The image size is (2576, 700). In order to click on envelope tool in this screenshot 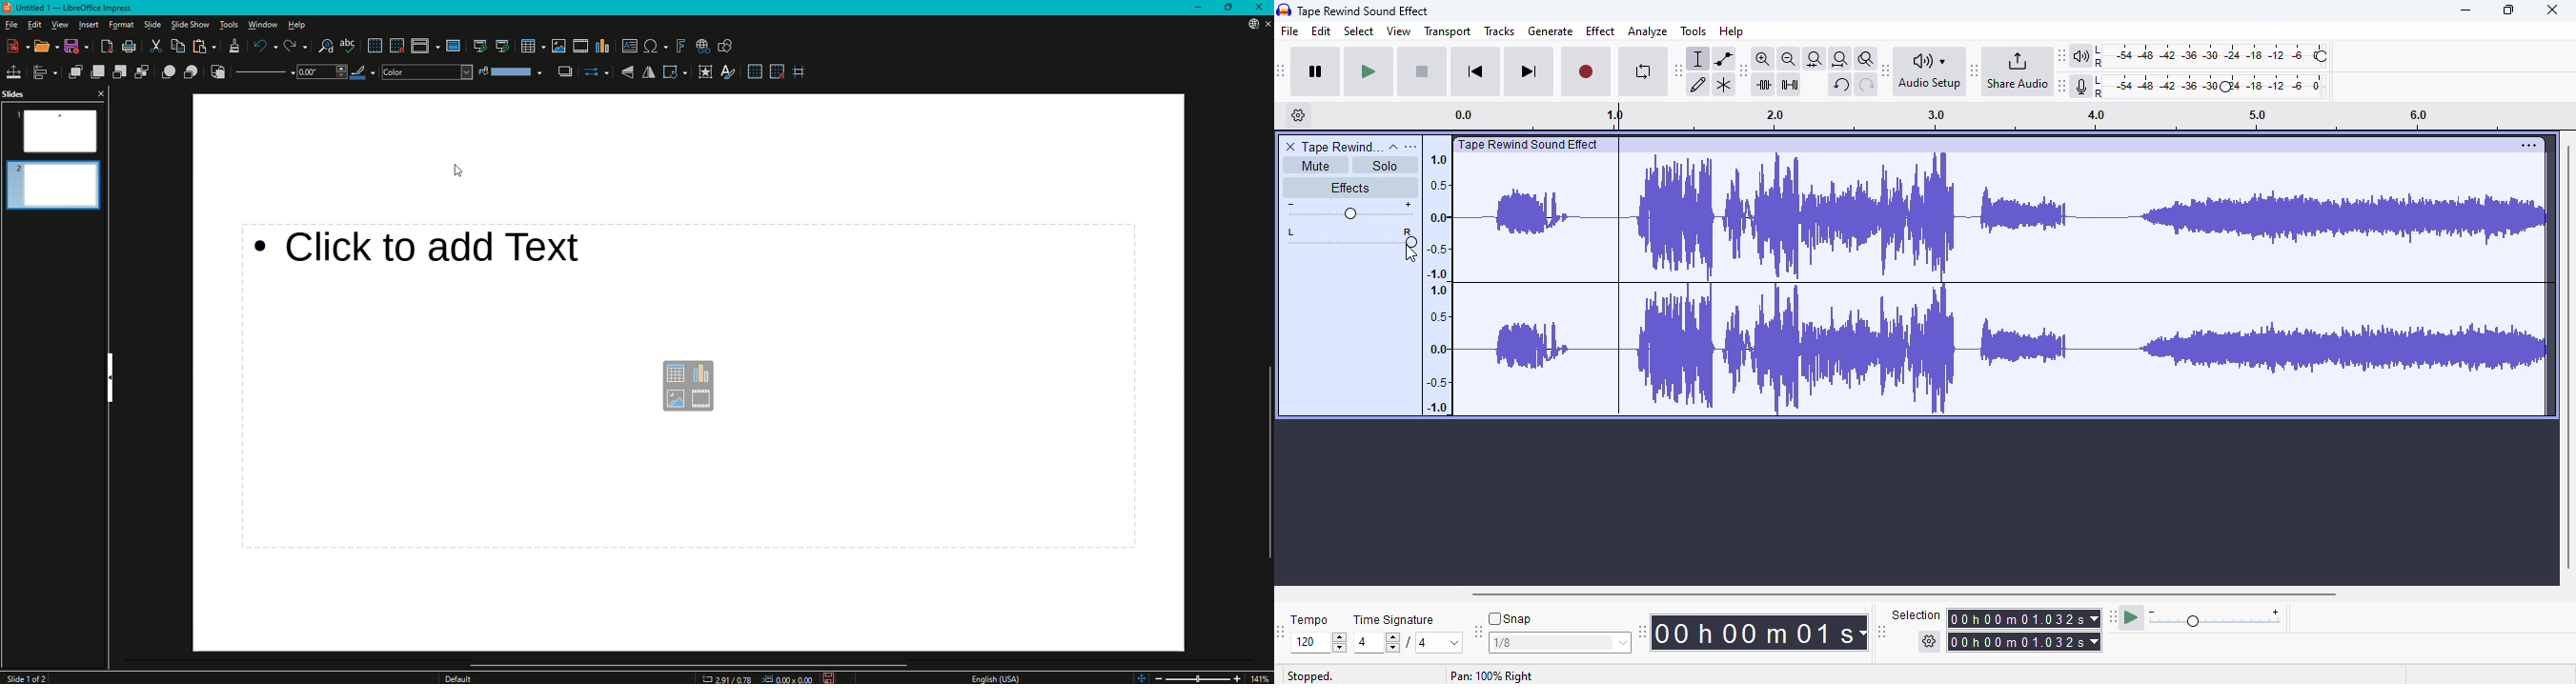, I will do `click(1724, 59)`.